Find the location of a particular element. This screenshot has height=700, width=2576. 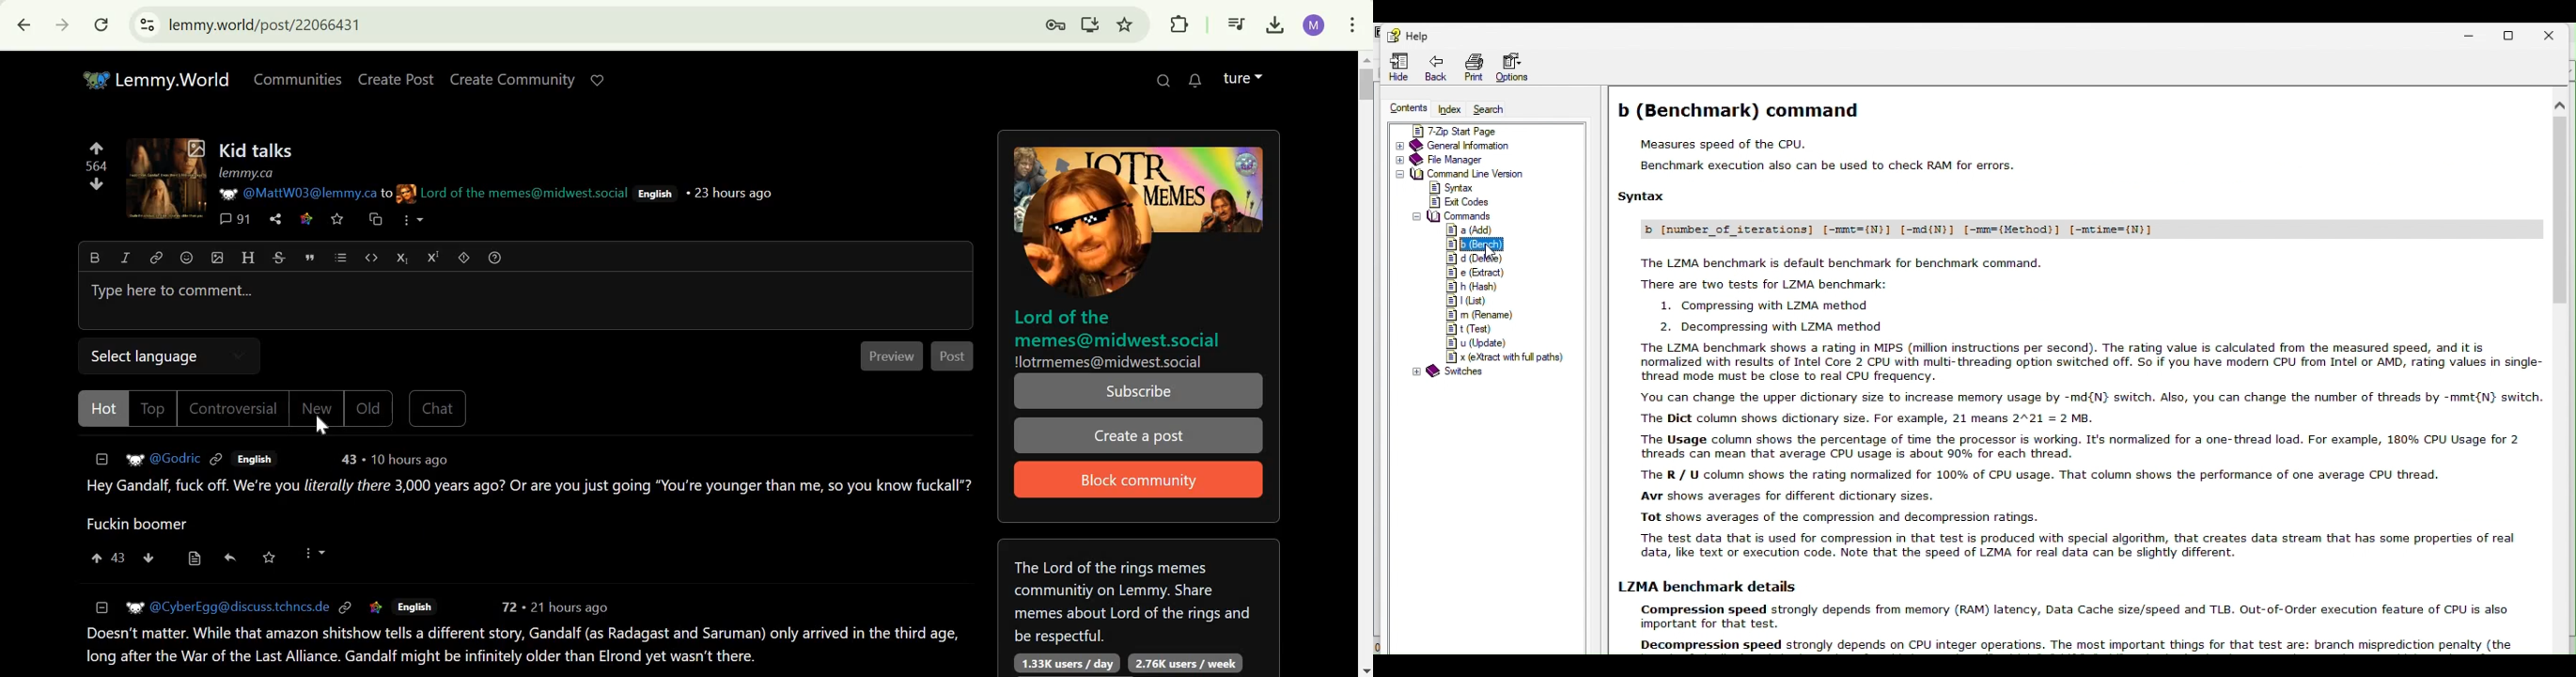

strikethrough is located at coordinates (279, 257).